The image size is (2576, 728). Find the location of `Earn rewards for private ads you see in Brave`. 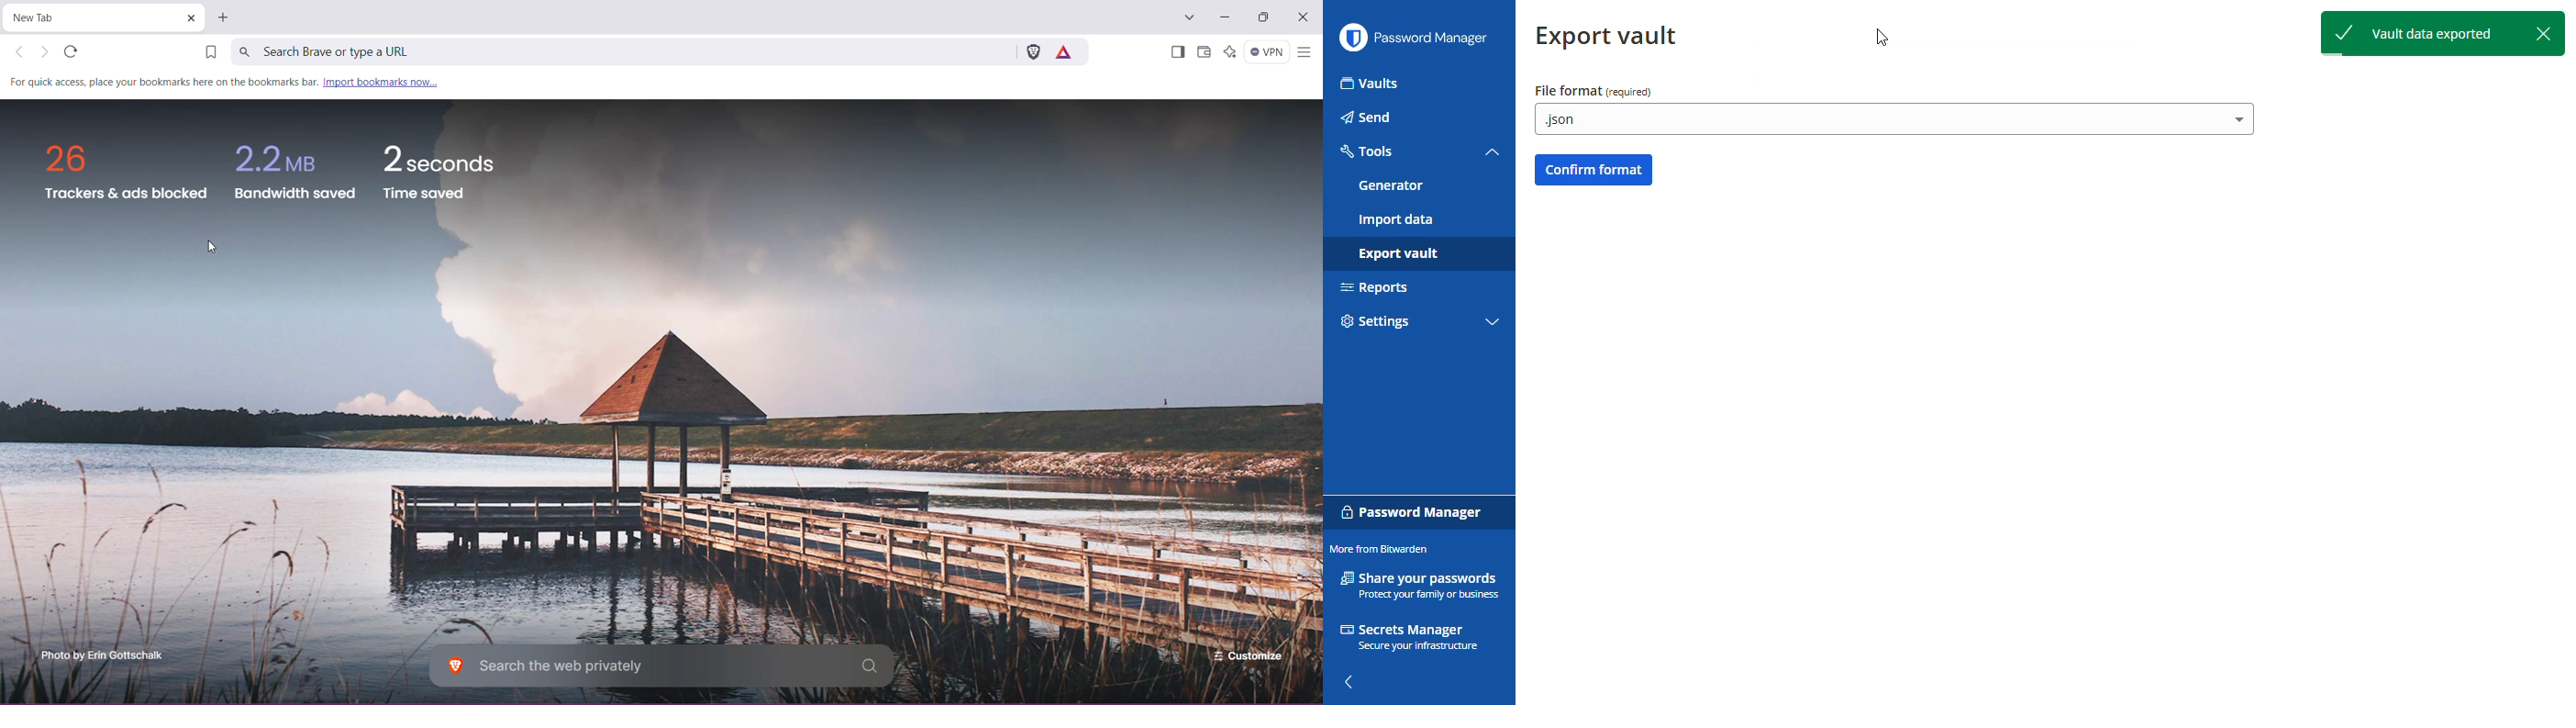

Earn rewards for private ads you see in Brave is located at coordinates (1066, 52).